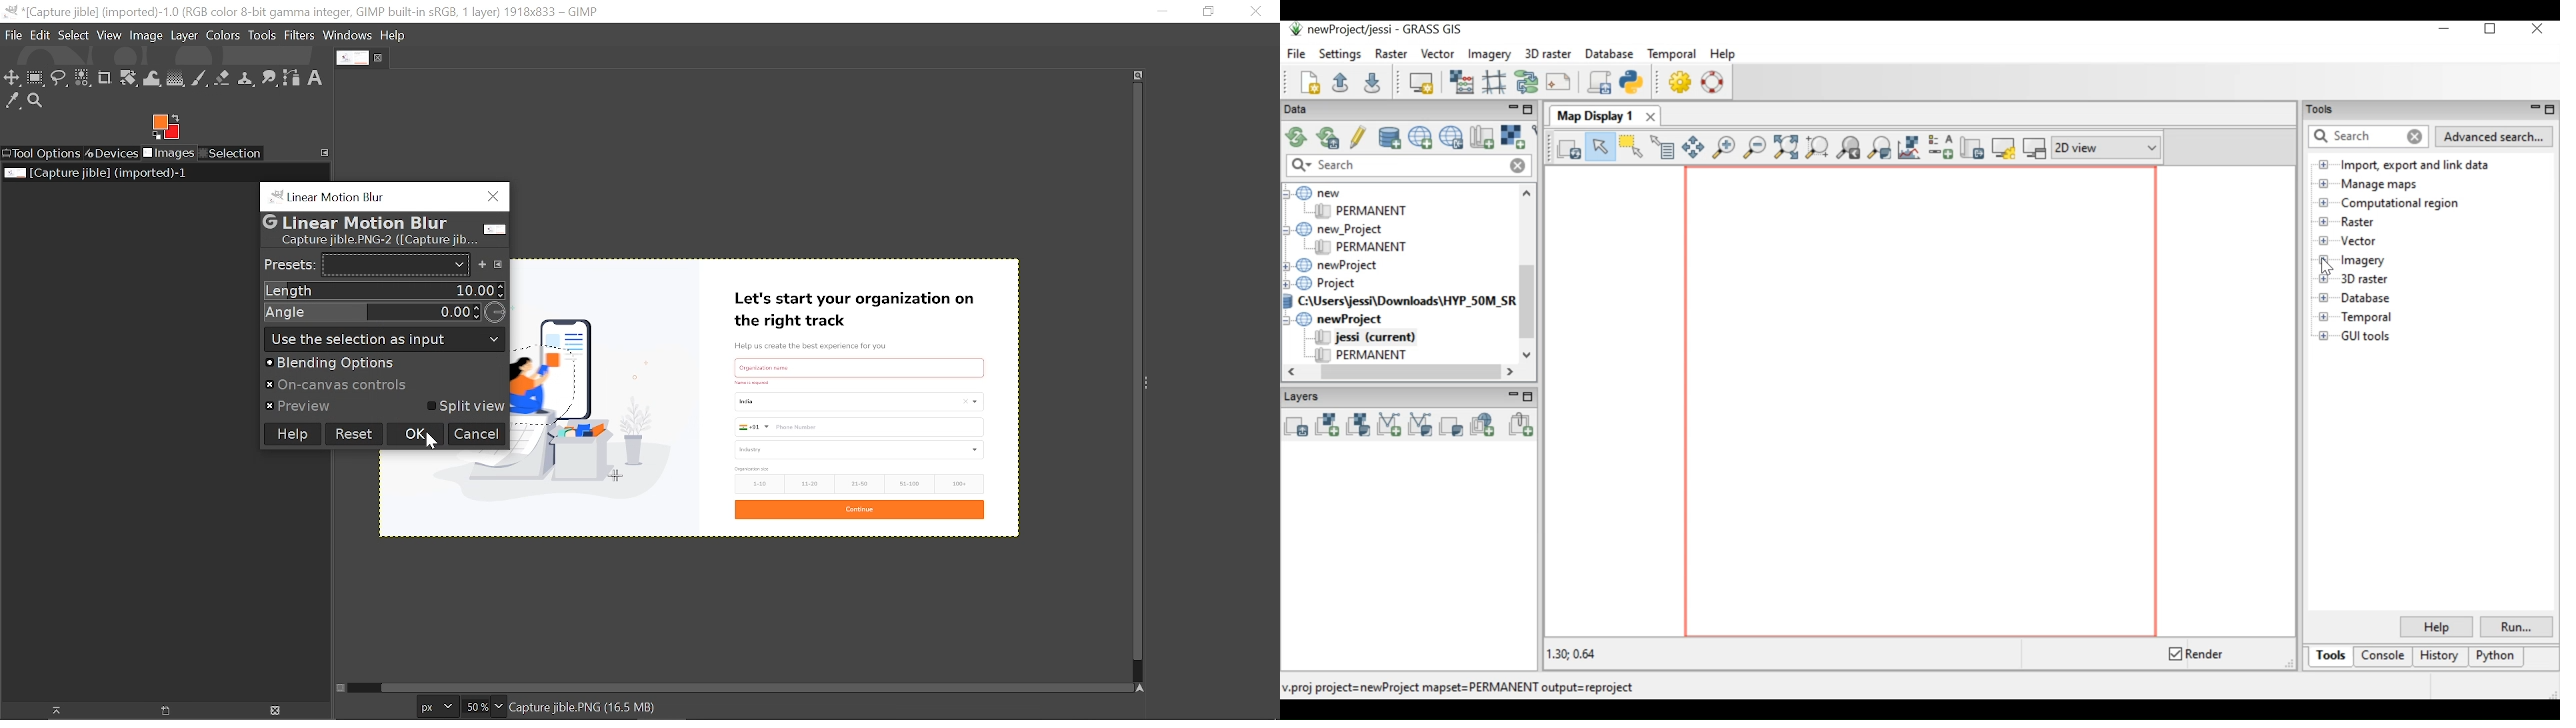 The image size is (2576, 728). I want to click on Select by color, so click(82, 79).